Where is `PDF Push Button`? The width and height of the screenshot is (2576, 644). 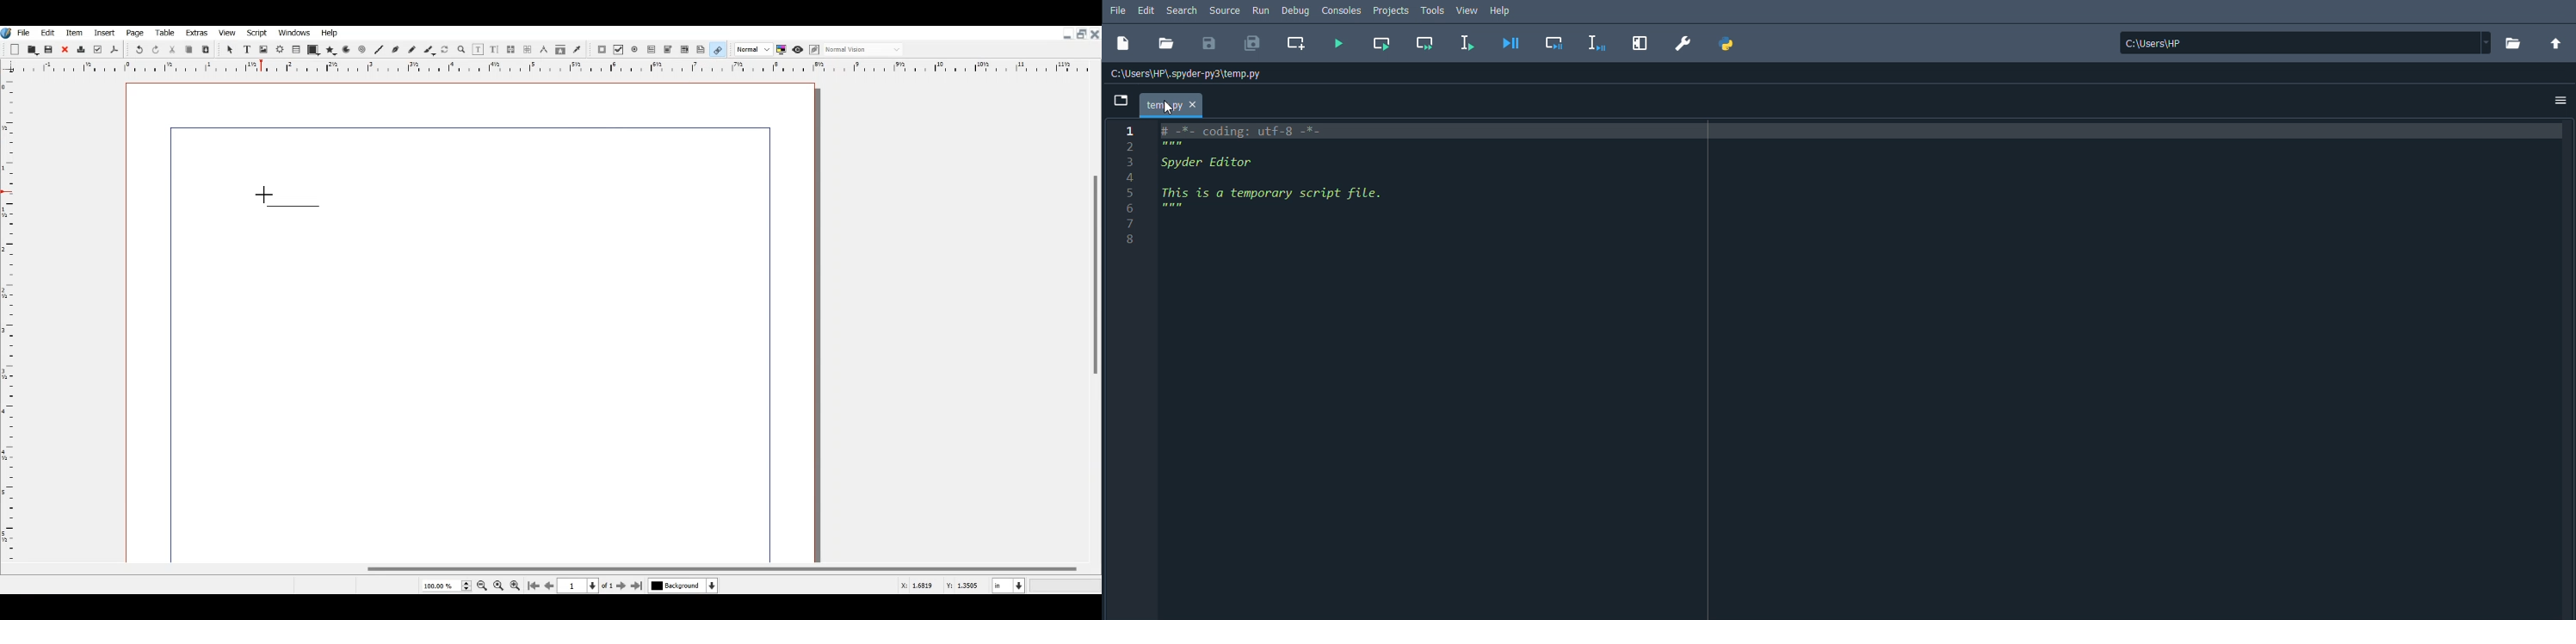
PDF Push Button is located at coordinates (602, 50).